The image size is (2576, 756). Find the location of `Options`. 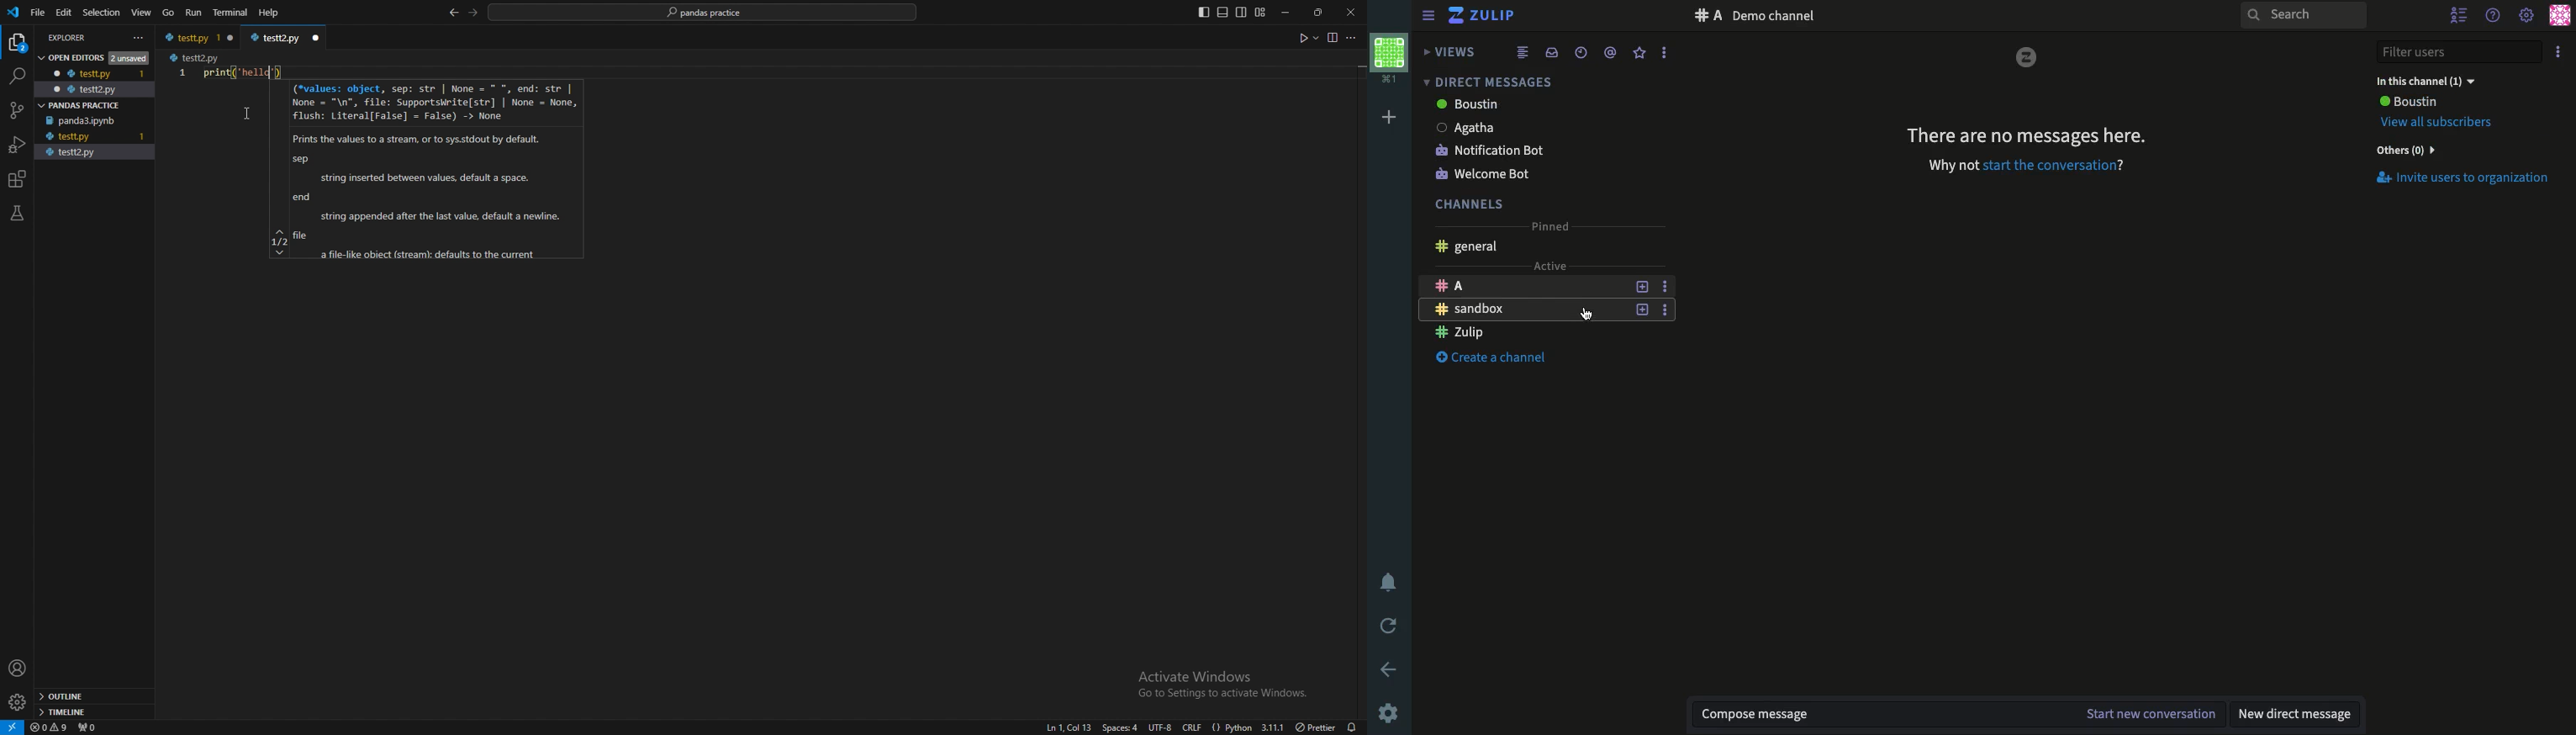

Options is located at coordinates (1665, 308).